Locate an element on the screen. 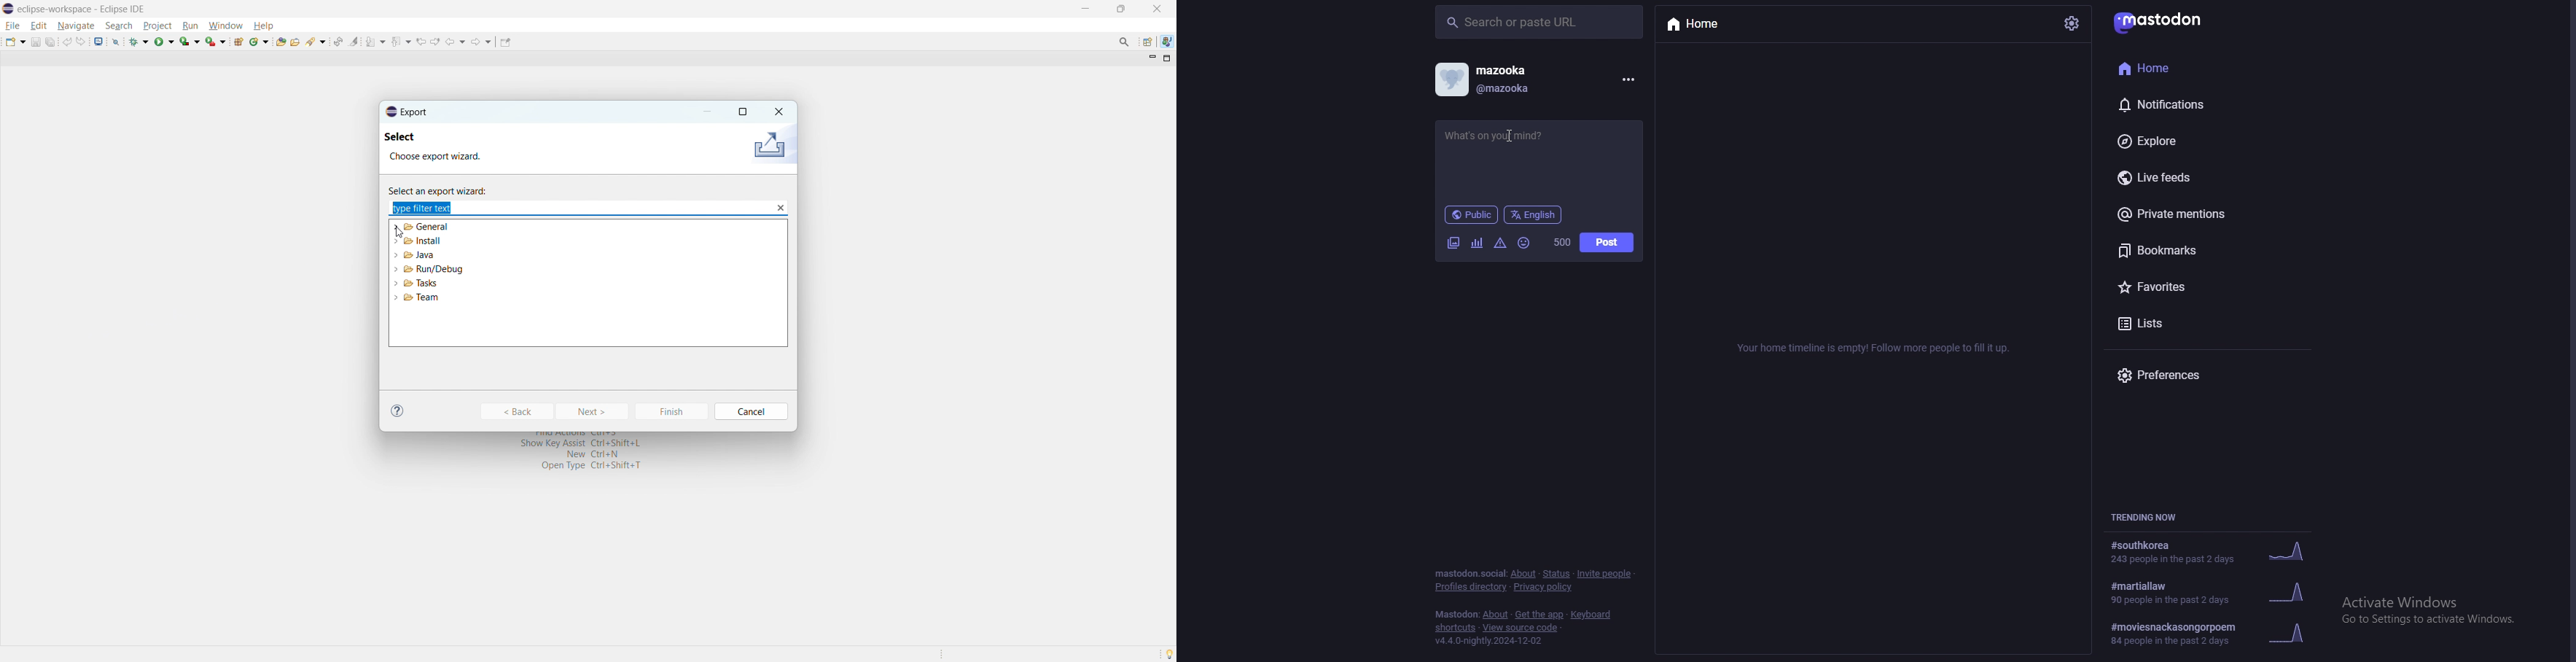  mastodon social is located at coordinates (1469, 573).